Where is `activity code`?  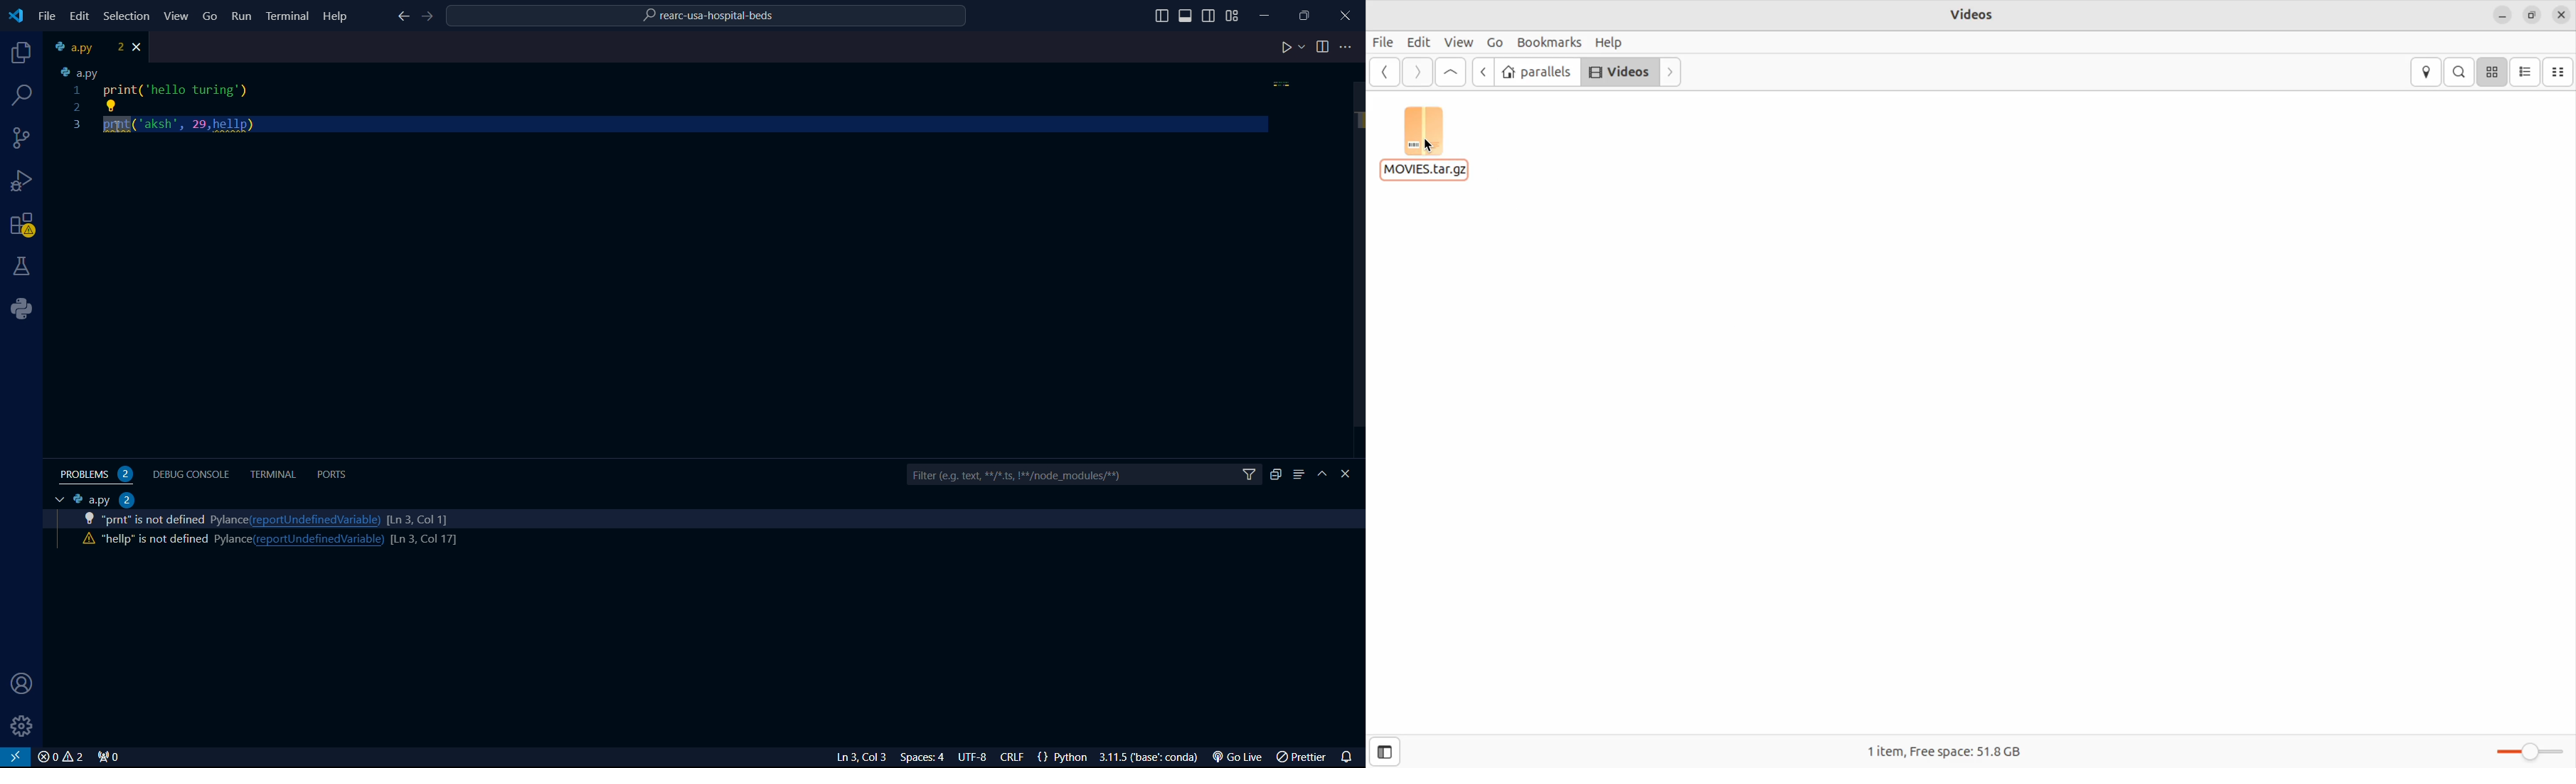 activity code is located at coordinates (151, 520).